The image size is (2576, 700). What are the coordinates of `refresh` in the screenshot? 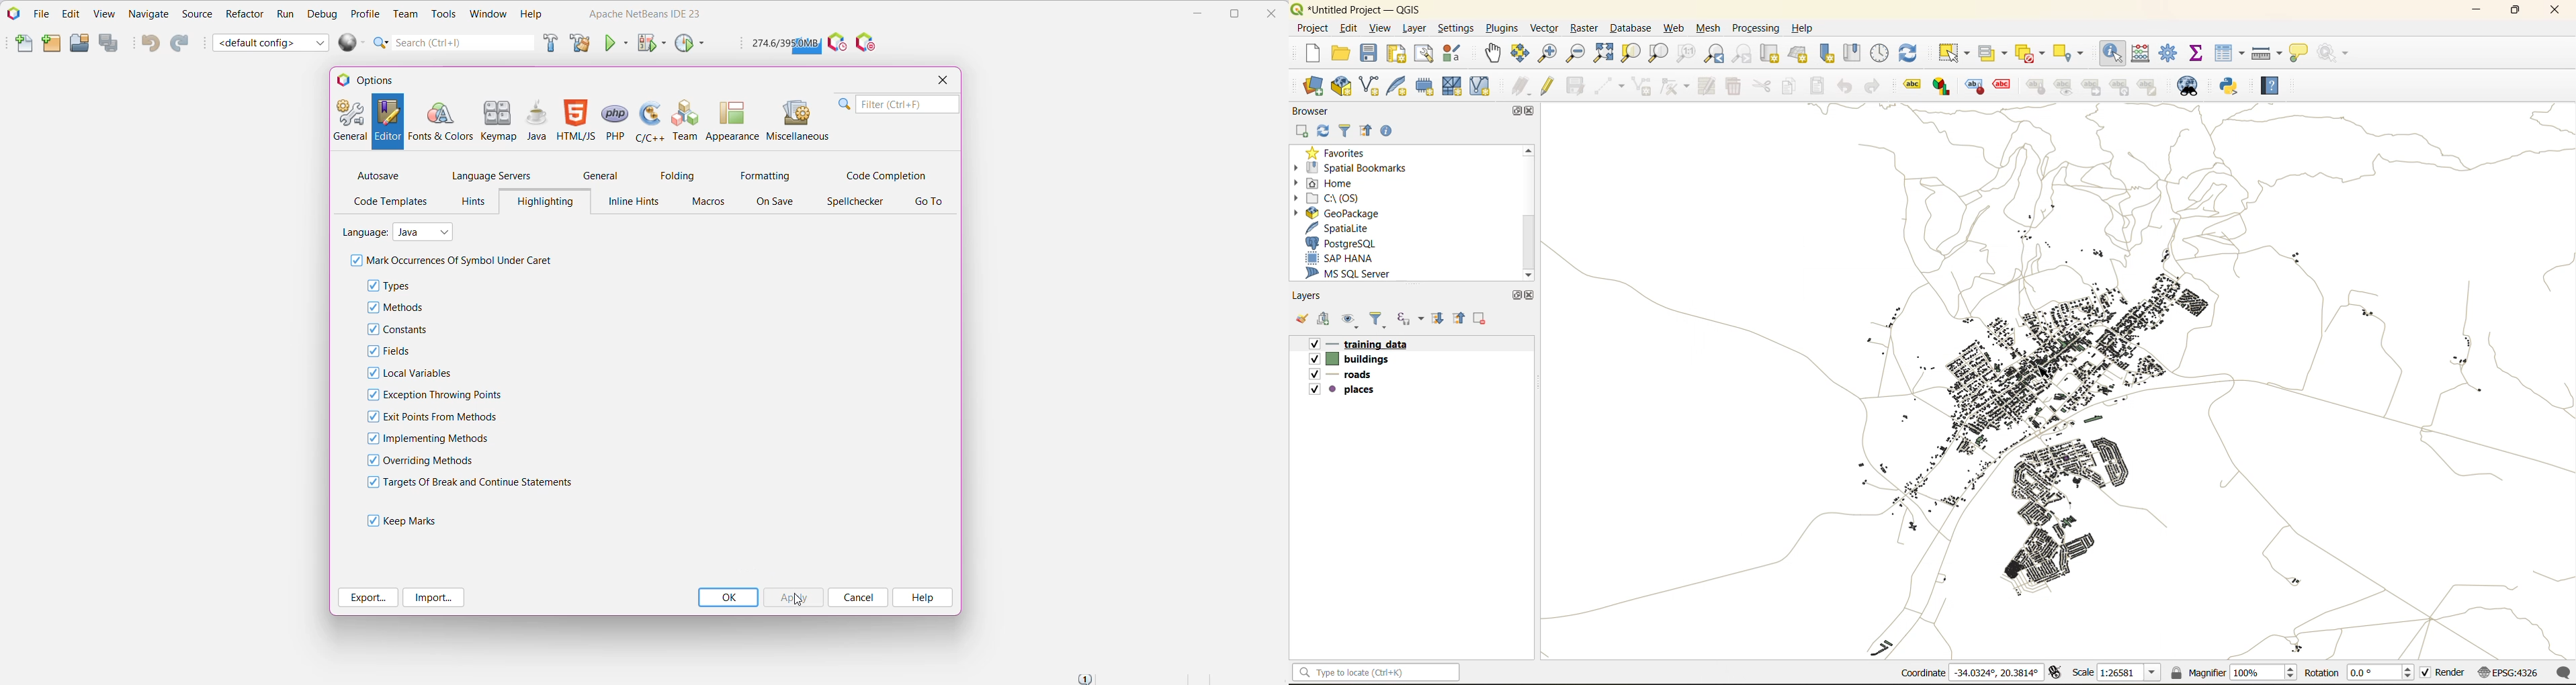 It's located at (1911, 55).